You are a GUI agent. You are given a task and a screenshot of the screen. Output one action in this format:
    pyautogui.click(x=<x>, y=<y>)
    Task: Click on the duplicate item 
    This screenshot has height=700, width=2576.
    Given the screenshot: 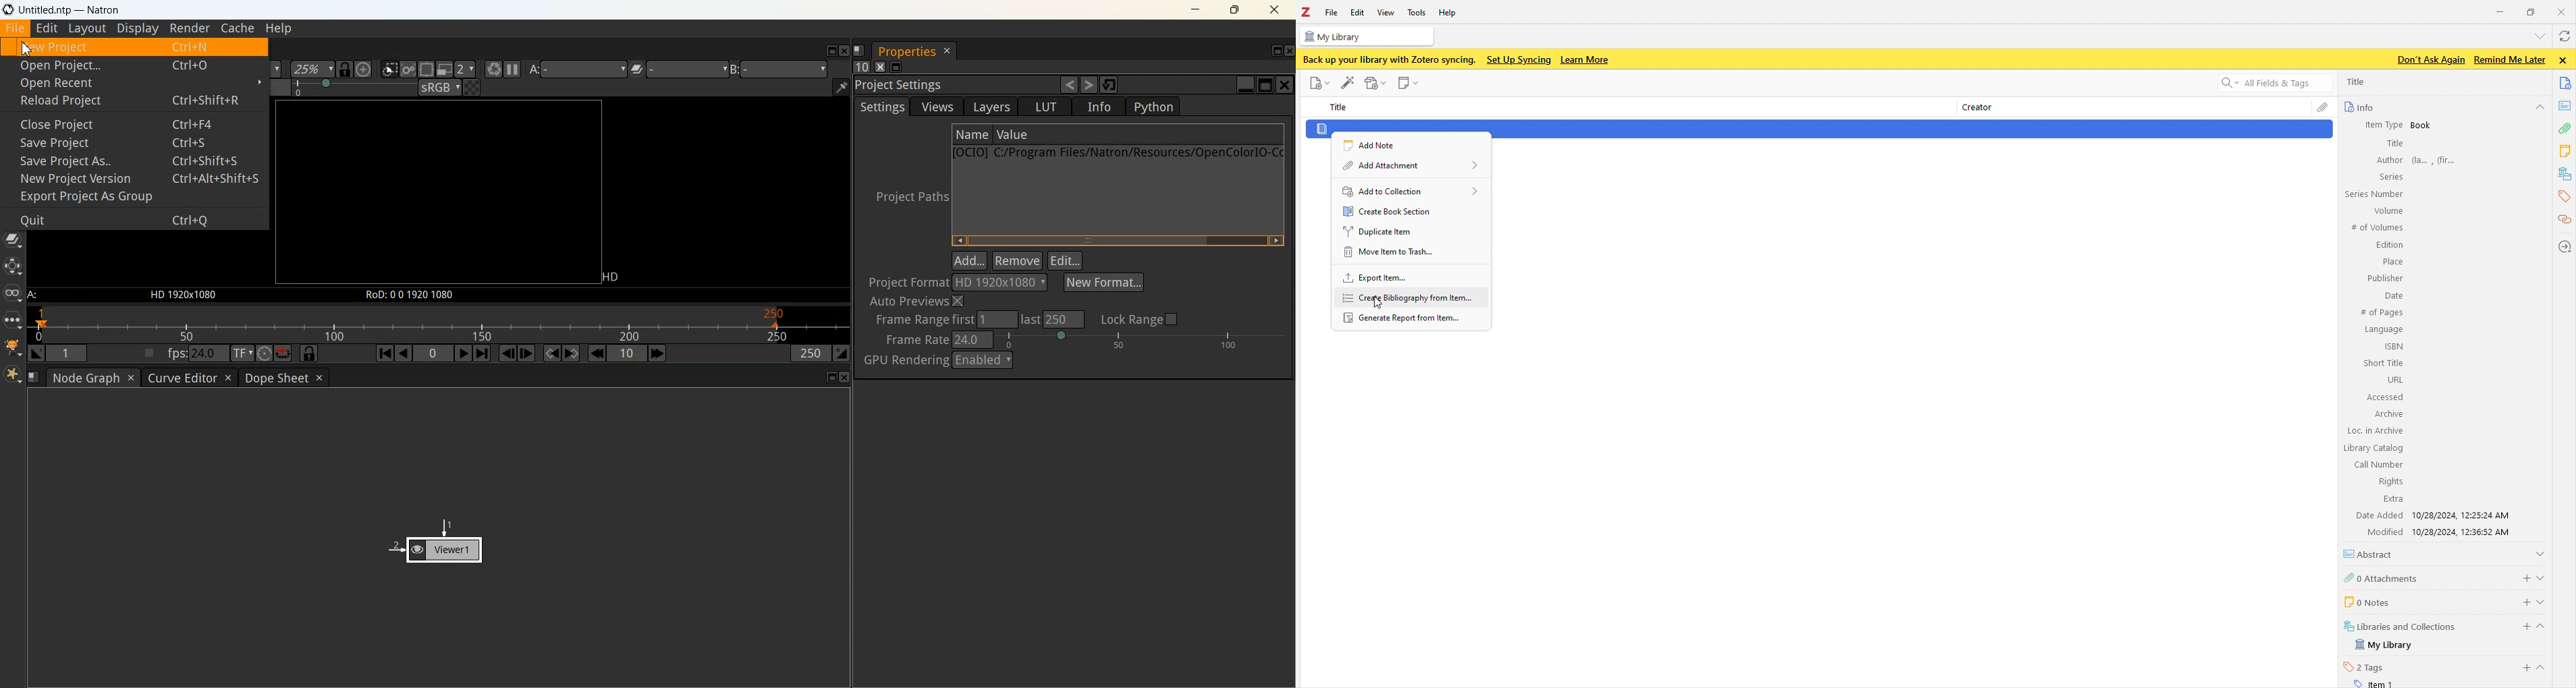 What is the action you would take?
    pyautogui.click(x=1410, y=230)
    